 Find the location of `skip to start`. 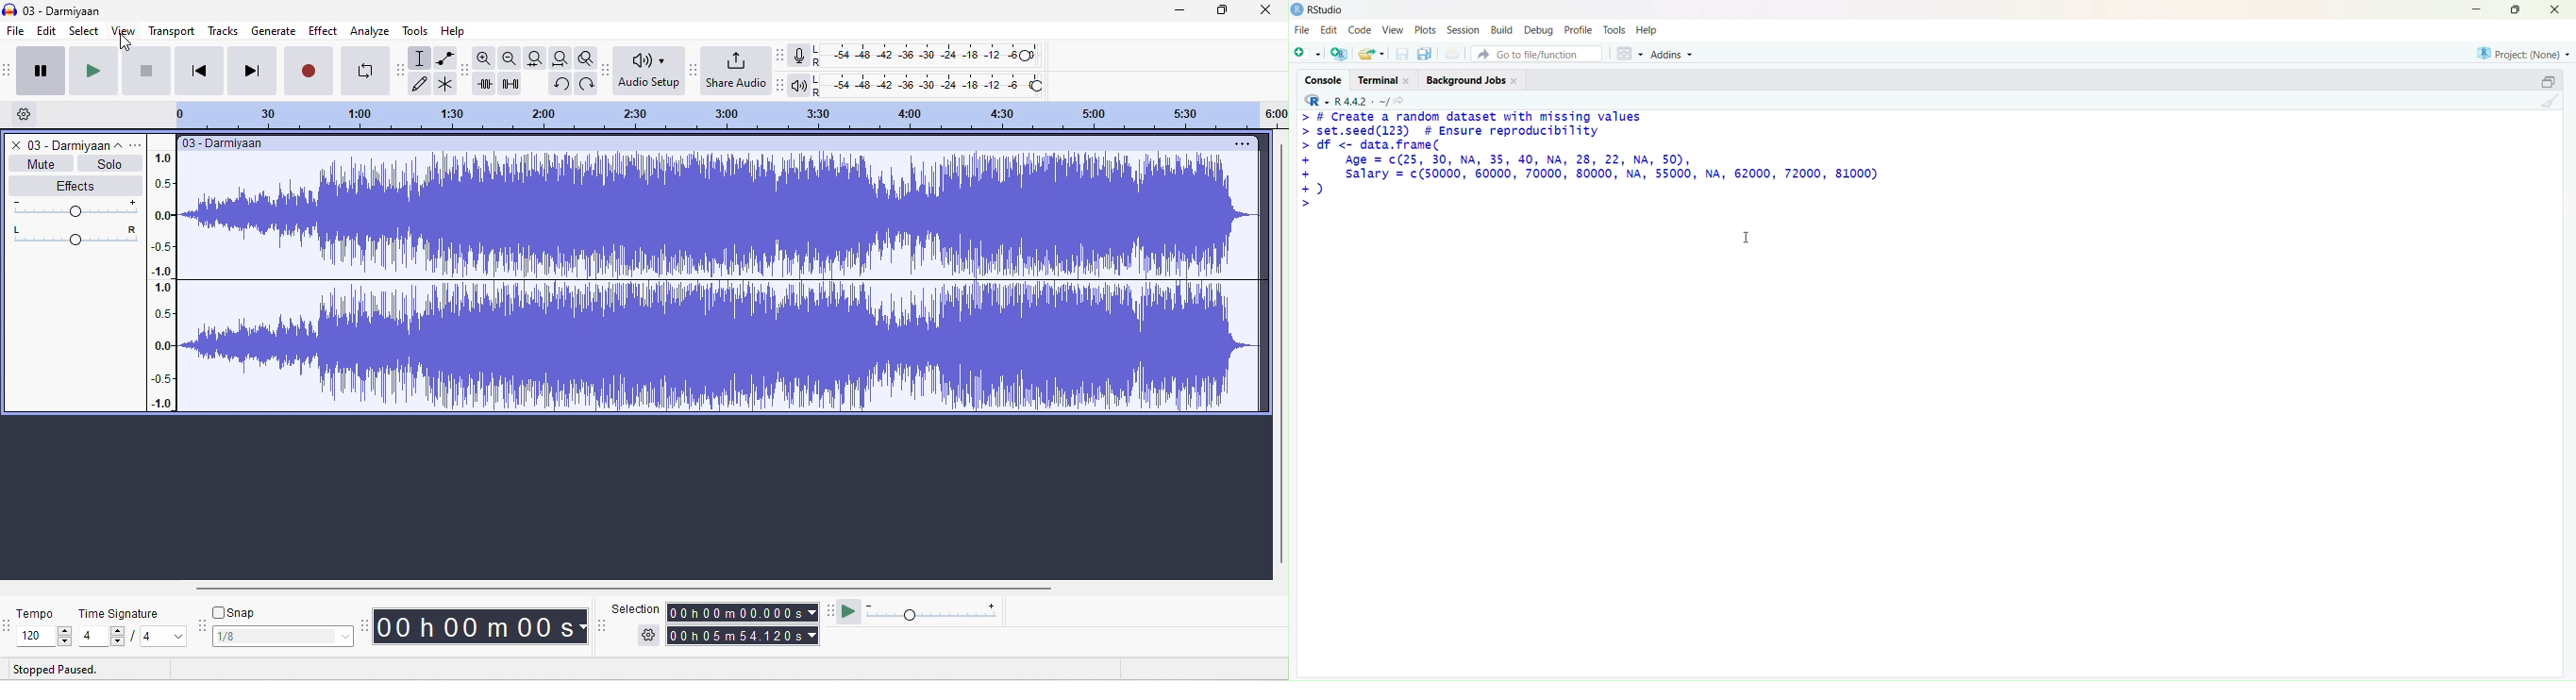

skip to start is located at coordinates (200, 70).